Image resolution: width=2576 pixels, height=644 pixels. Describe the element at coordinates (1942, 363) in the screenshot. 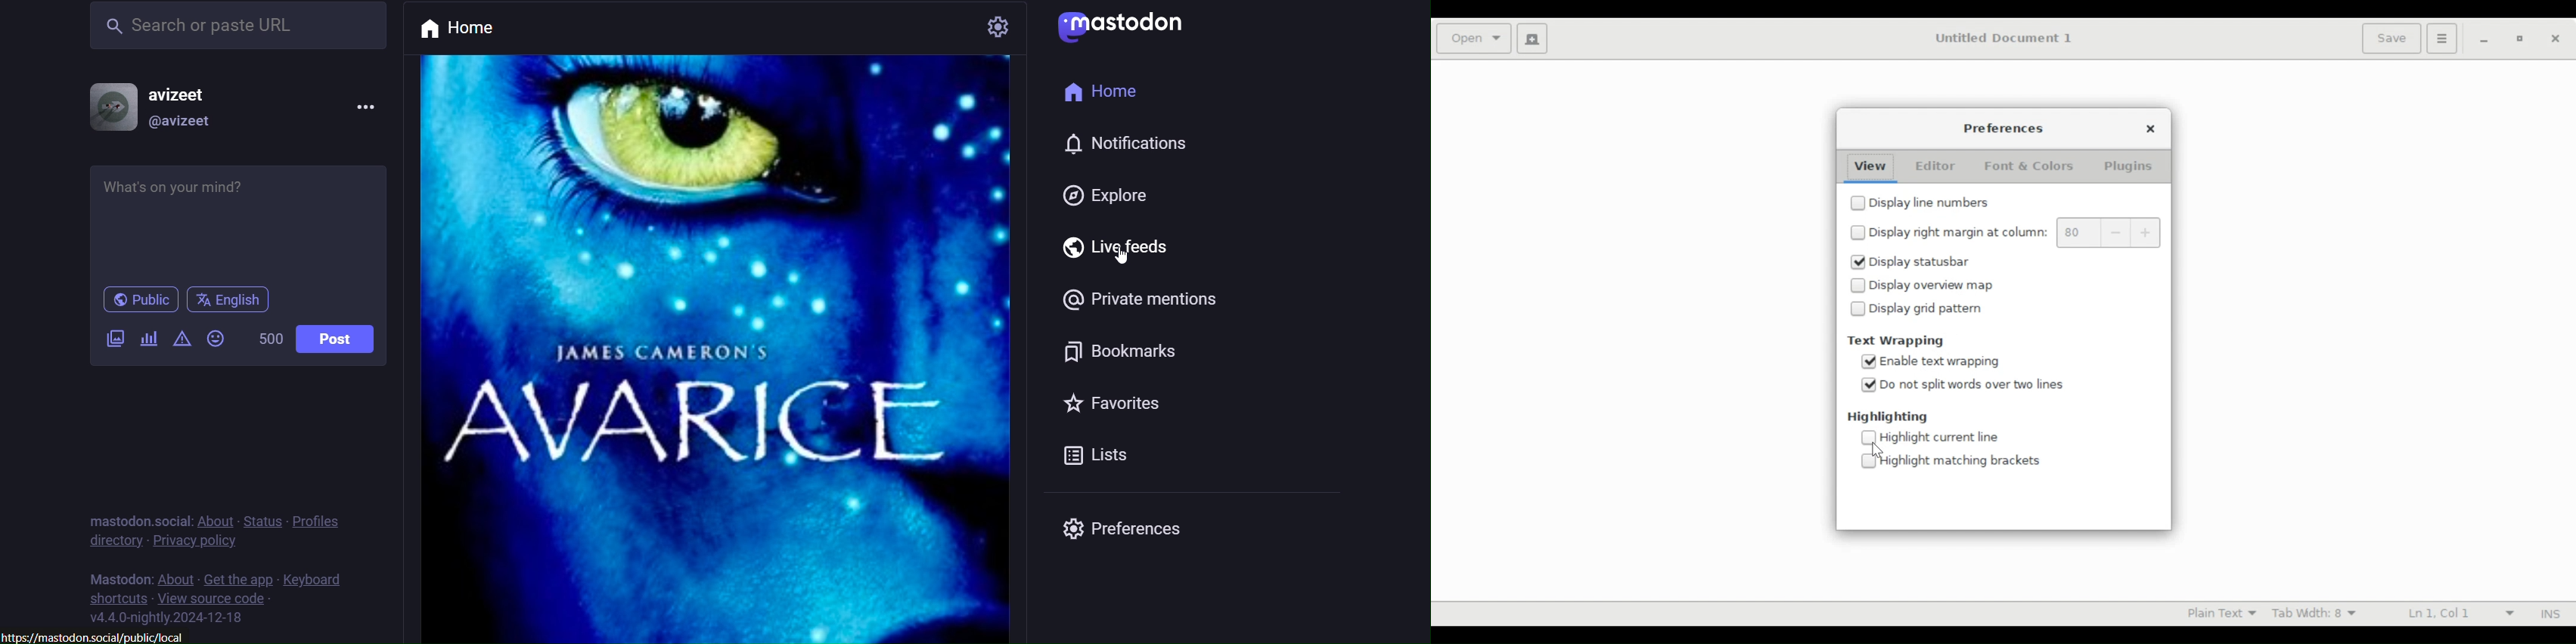

I see `Enable text wrapping` at that location.